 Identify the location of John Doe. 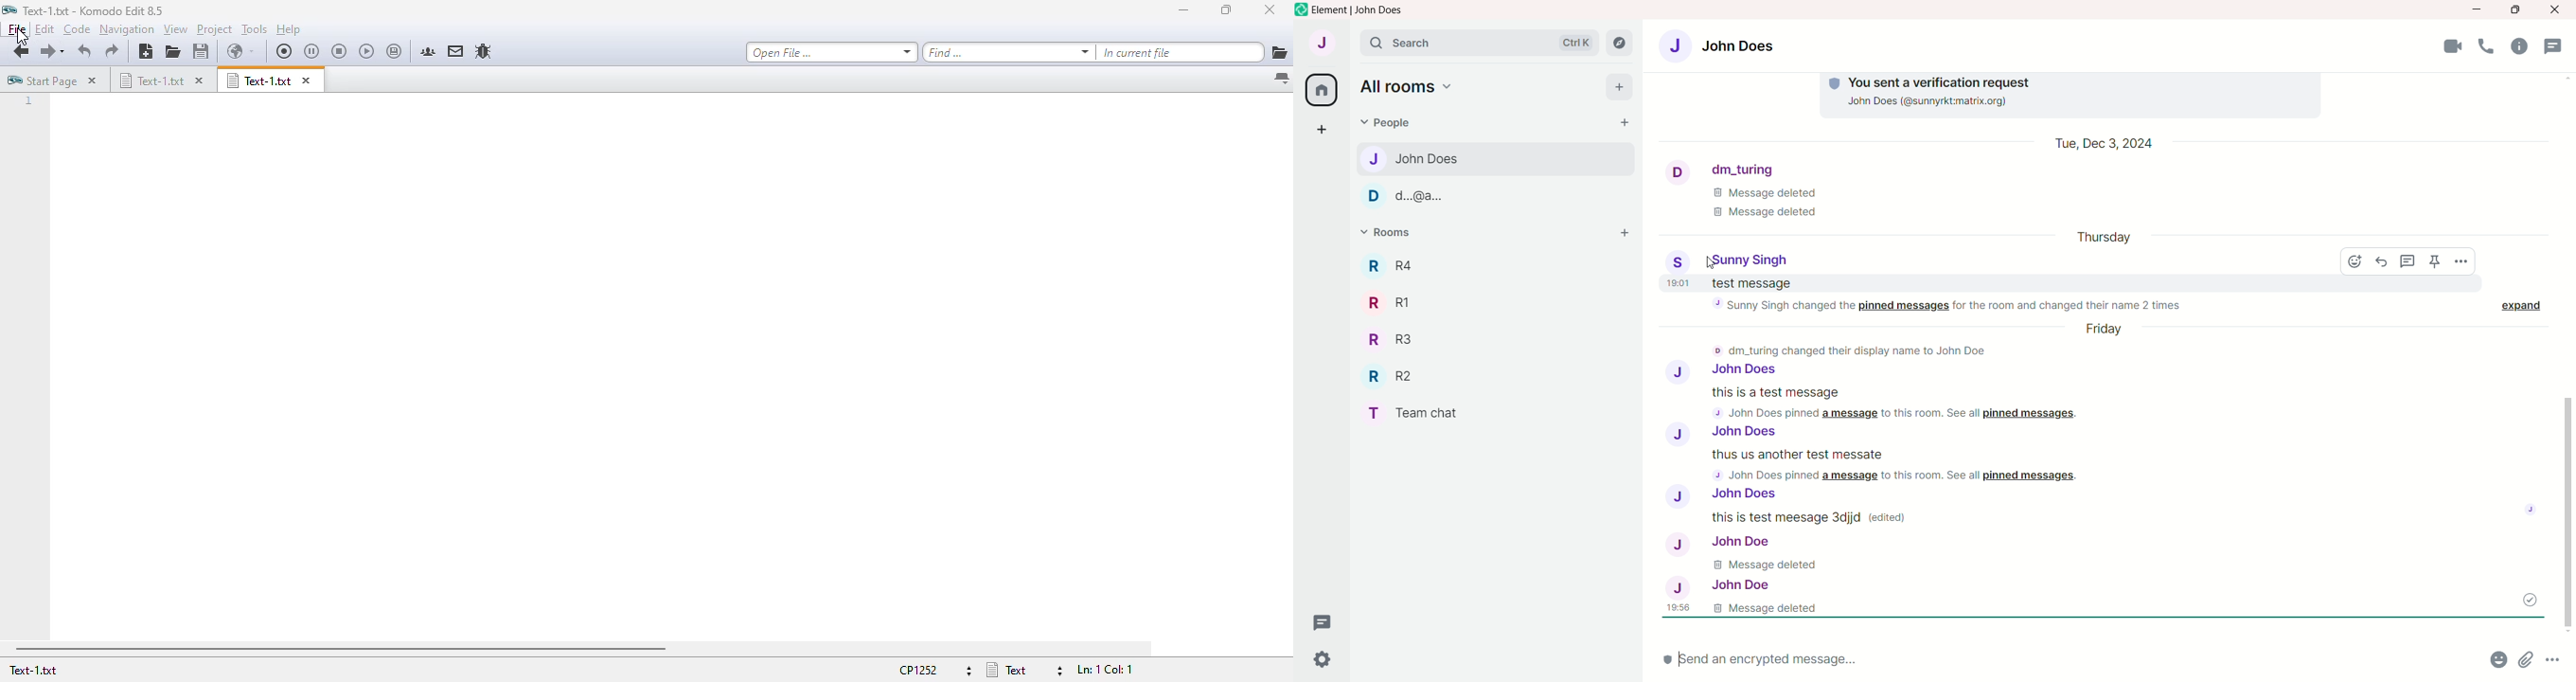
(1724, 433).